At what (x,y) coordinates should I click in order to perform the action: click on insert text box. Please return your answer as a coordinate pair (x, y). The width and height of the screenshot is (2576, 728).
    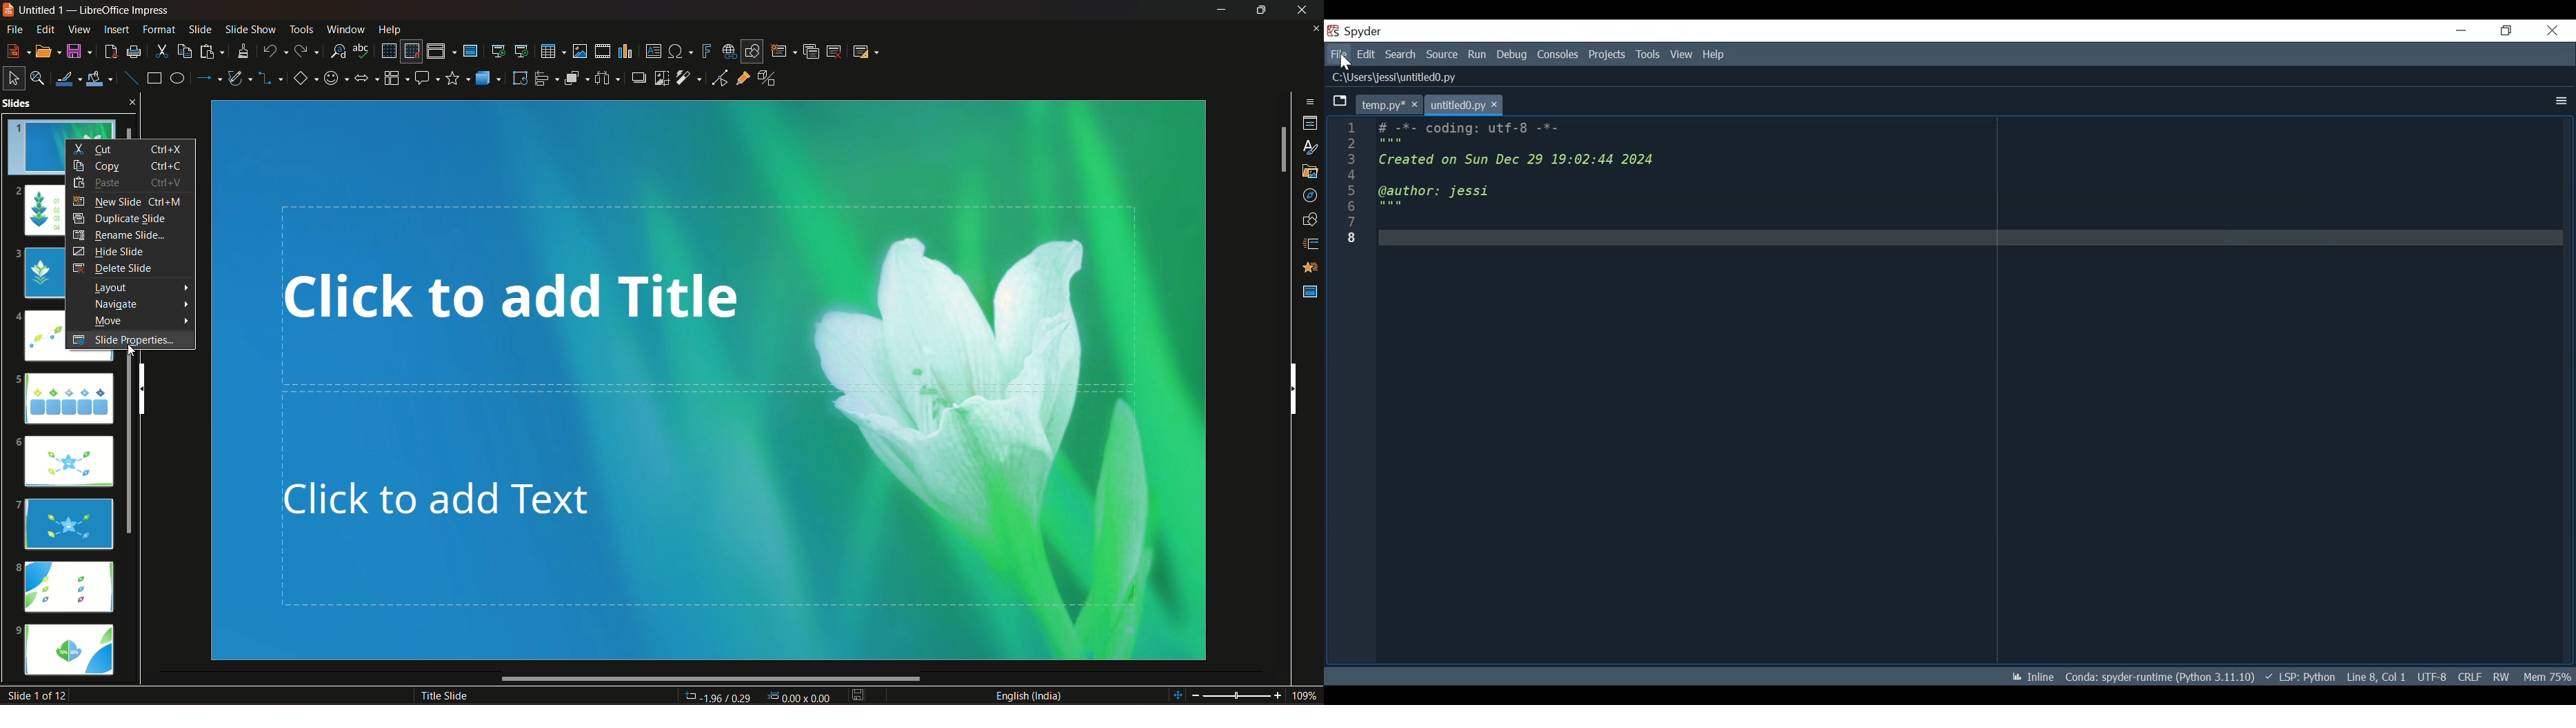
    Looking at the image, I should click on (653, 50).